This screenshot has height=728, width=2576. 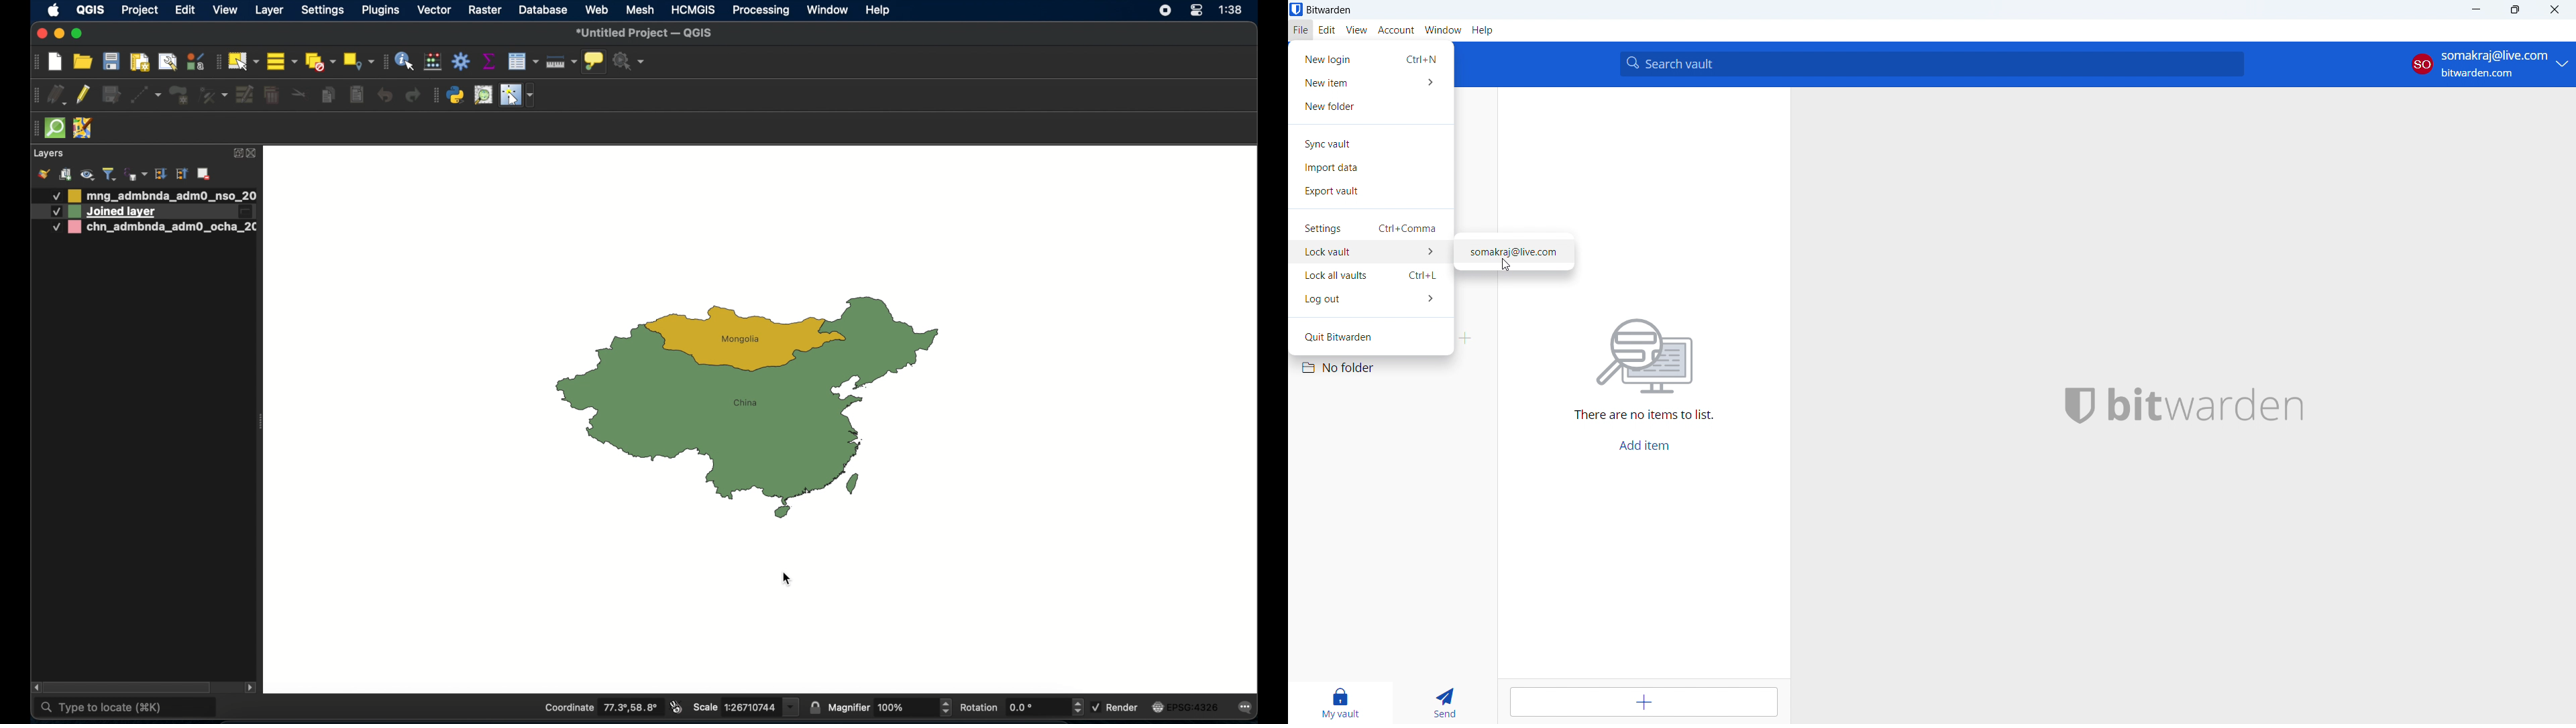 What do you see at coordinates (1483, 30) in the screenshot?
I see `help` at bounding box center [1483, 30].